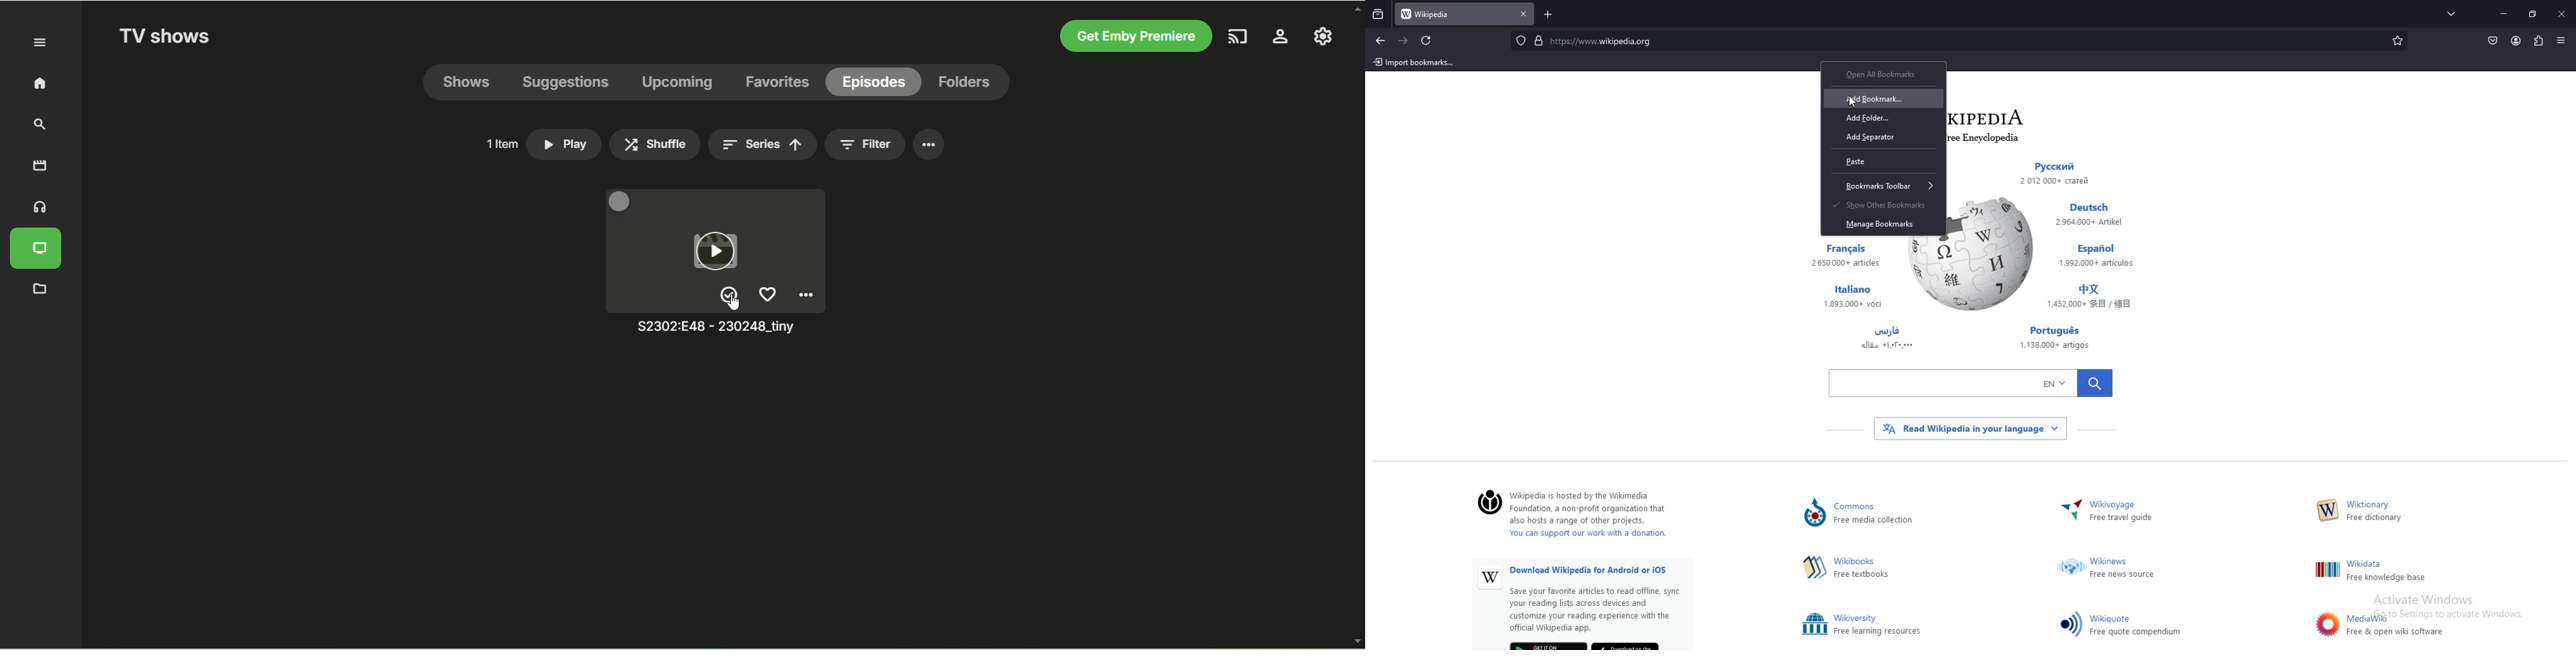  What do you see at coordinates (2397, 40) in the screenshot?
I see `bookmarks` at bounding box center [2397, 40].